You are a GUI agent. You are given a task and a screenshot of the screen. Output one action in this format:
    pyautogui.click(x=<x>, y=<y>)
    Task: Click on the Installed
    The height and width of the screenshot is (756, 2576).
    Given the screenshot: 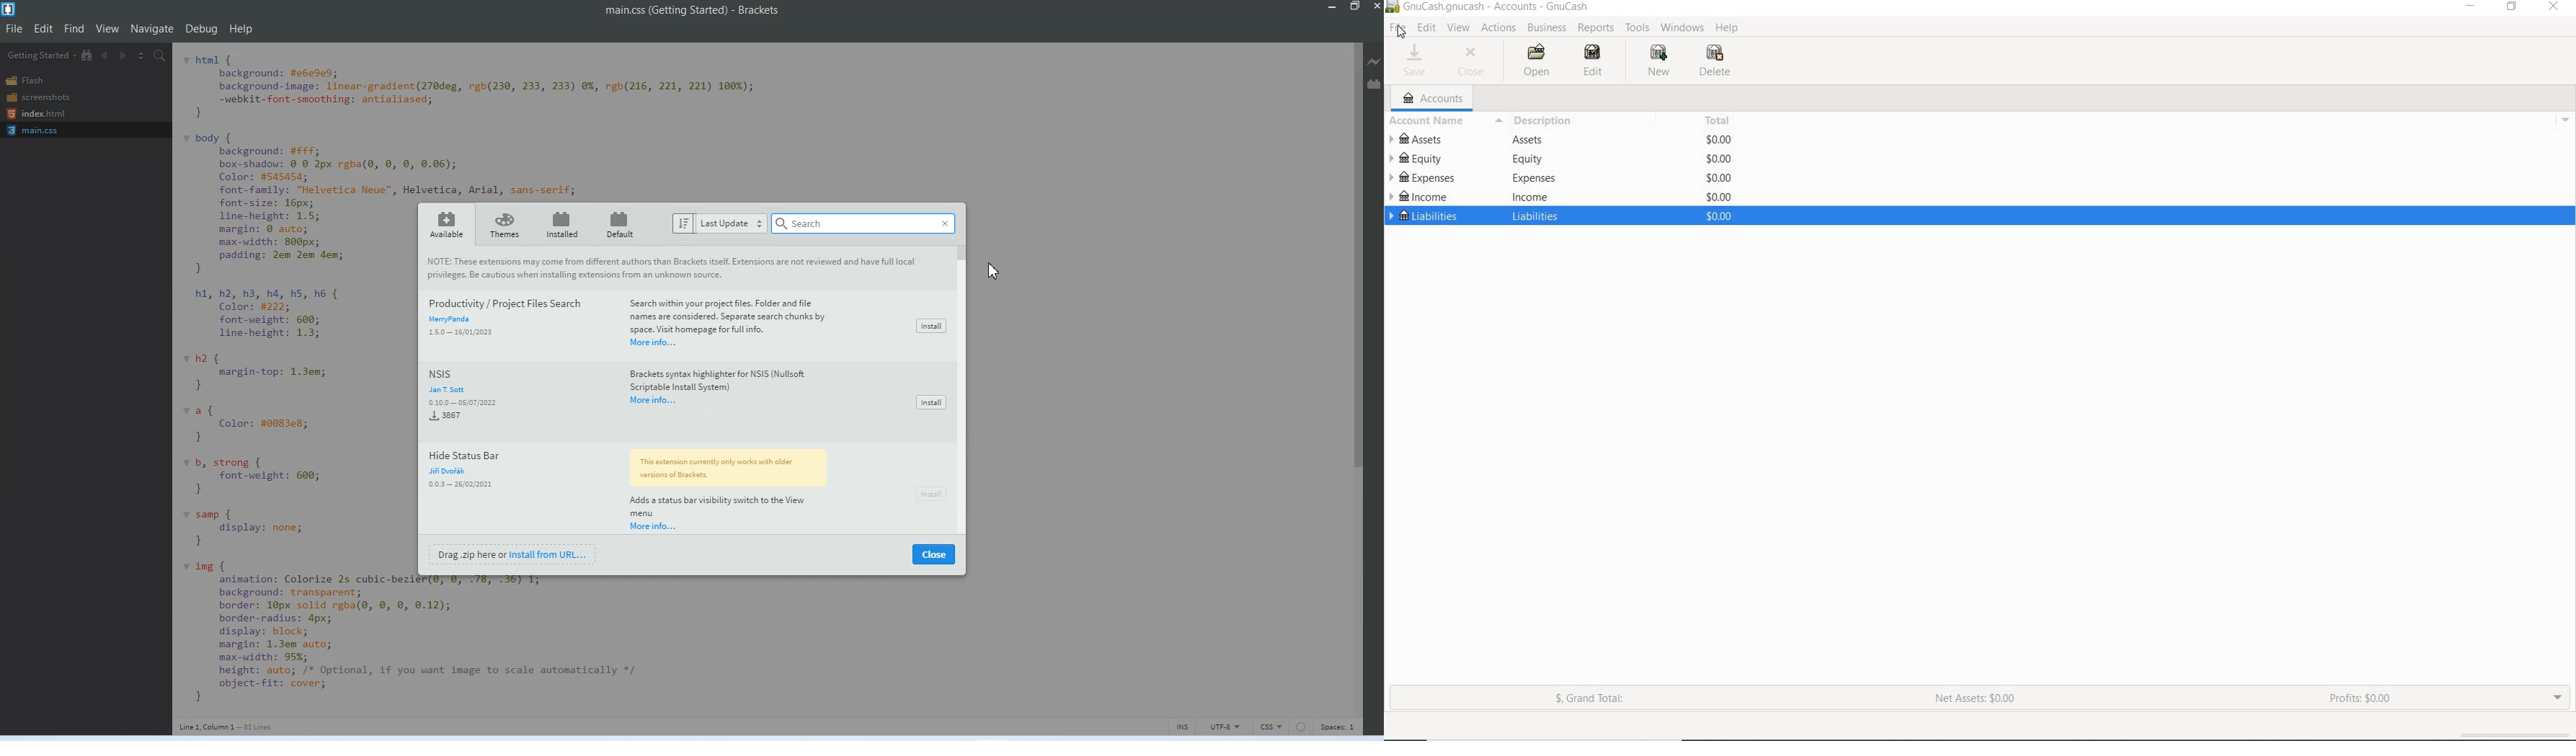 What is the action you would take?
    pyautogui.click(x=559, y=224)
    